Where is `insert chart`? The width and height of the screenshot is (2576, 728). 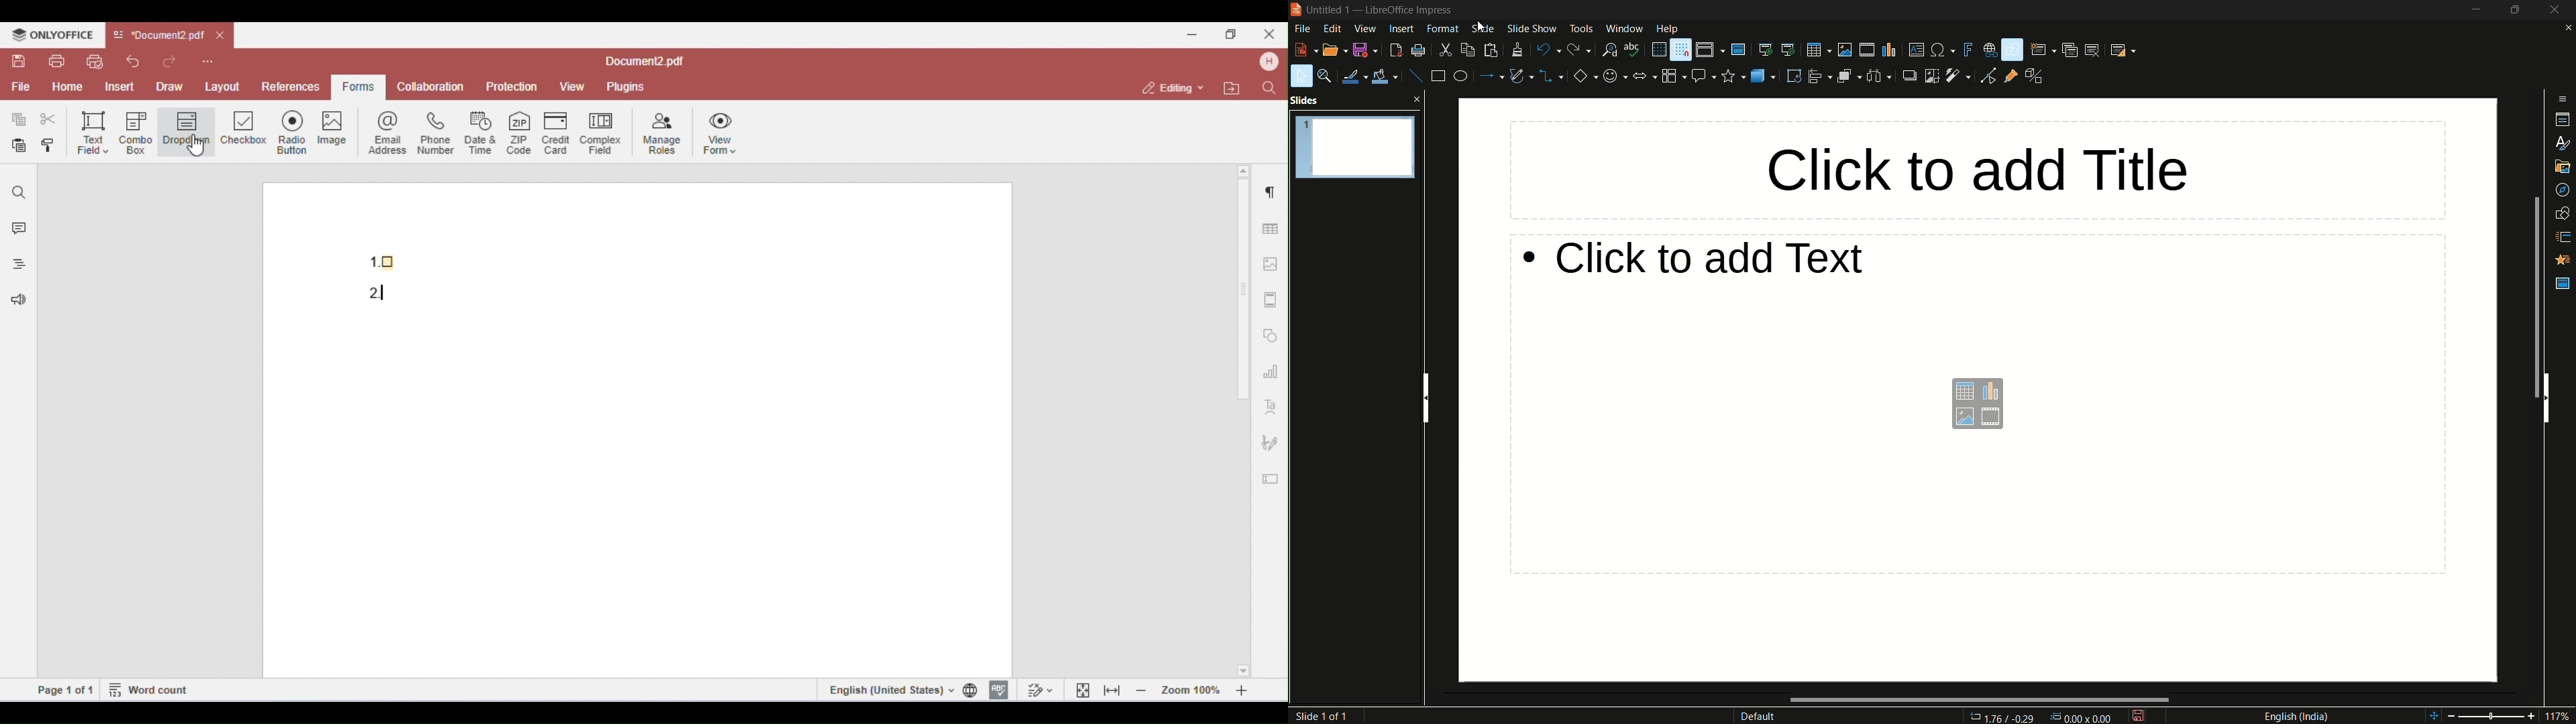 insert chart is located at coordinates (1890, 50).